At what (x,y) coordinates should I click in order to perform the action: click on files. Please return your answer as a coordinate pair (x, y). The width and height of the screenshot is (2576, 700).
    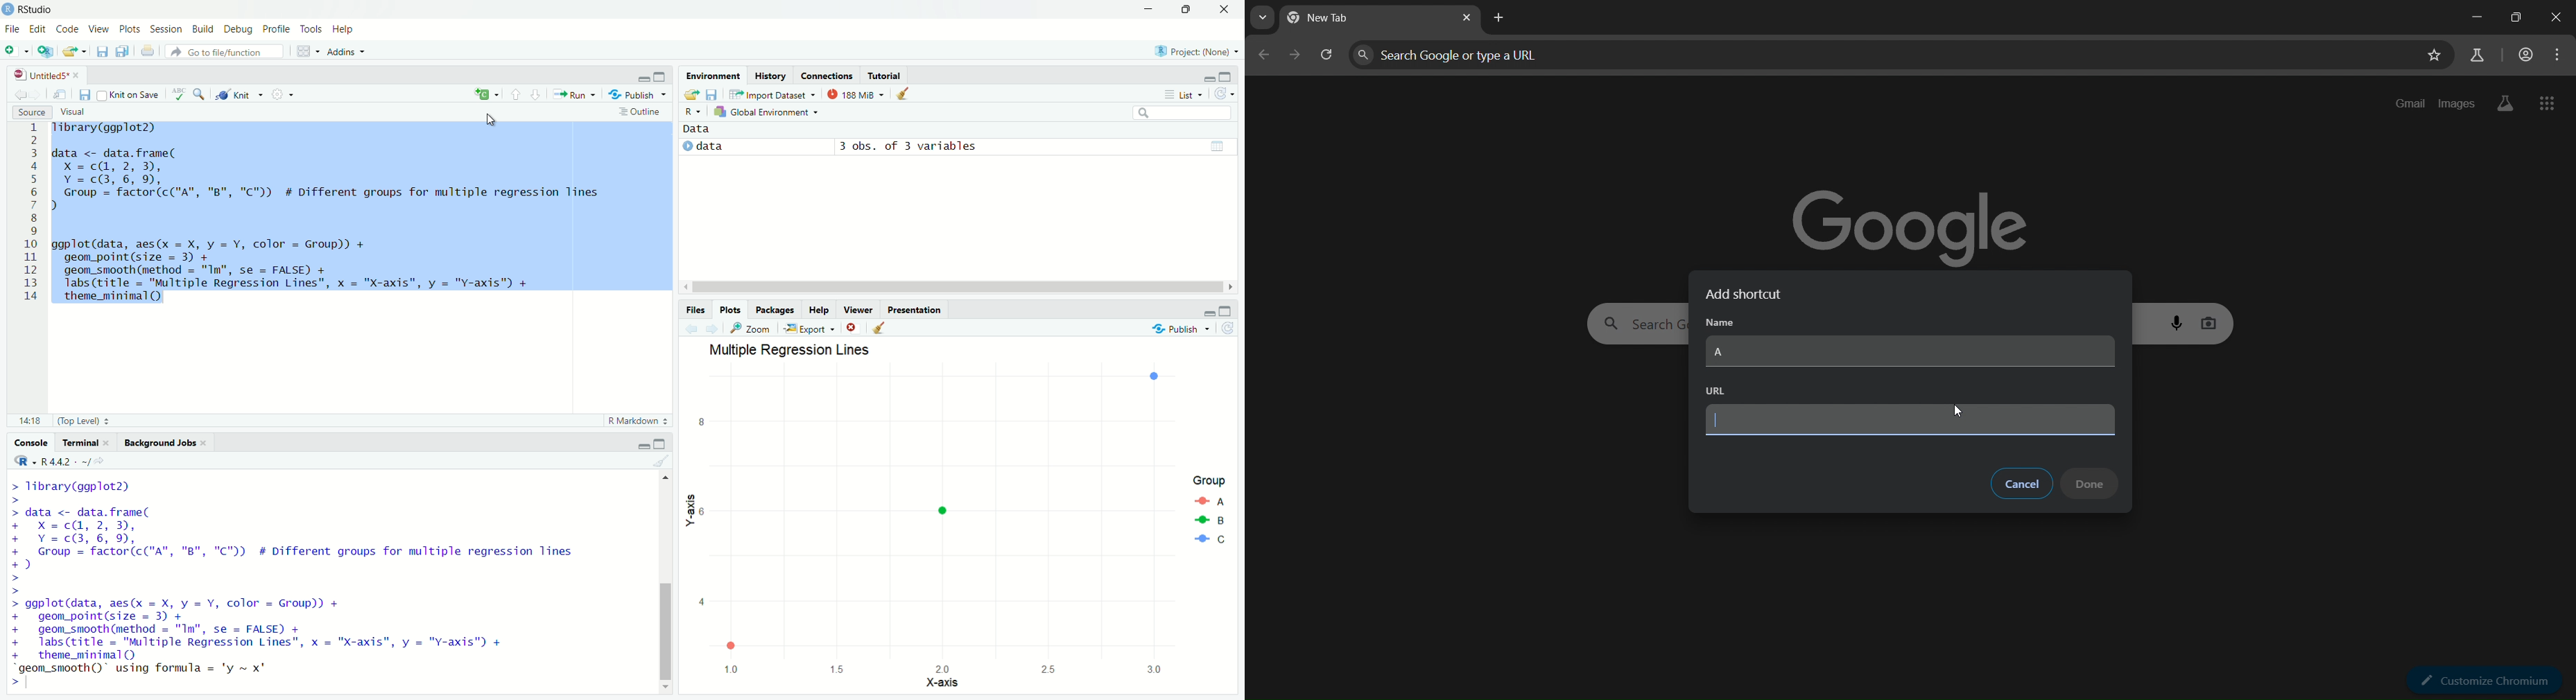
    Looking at the image, I should click on (716, 95).